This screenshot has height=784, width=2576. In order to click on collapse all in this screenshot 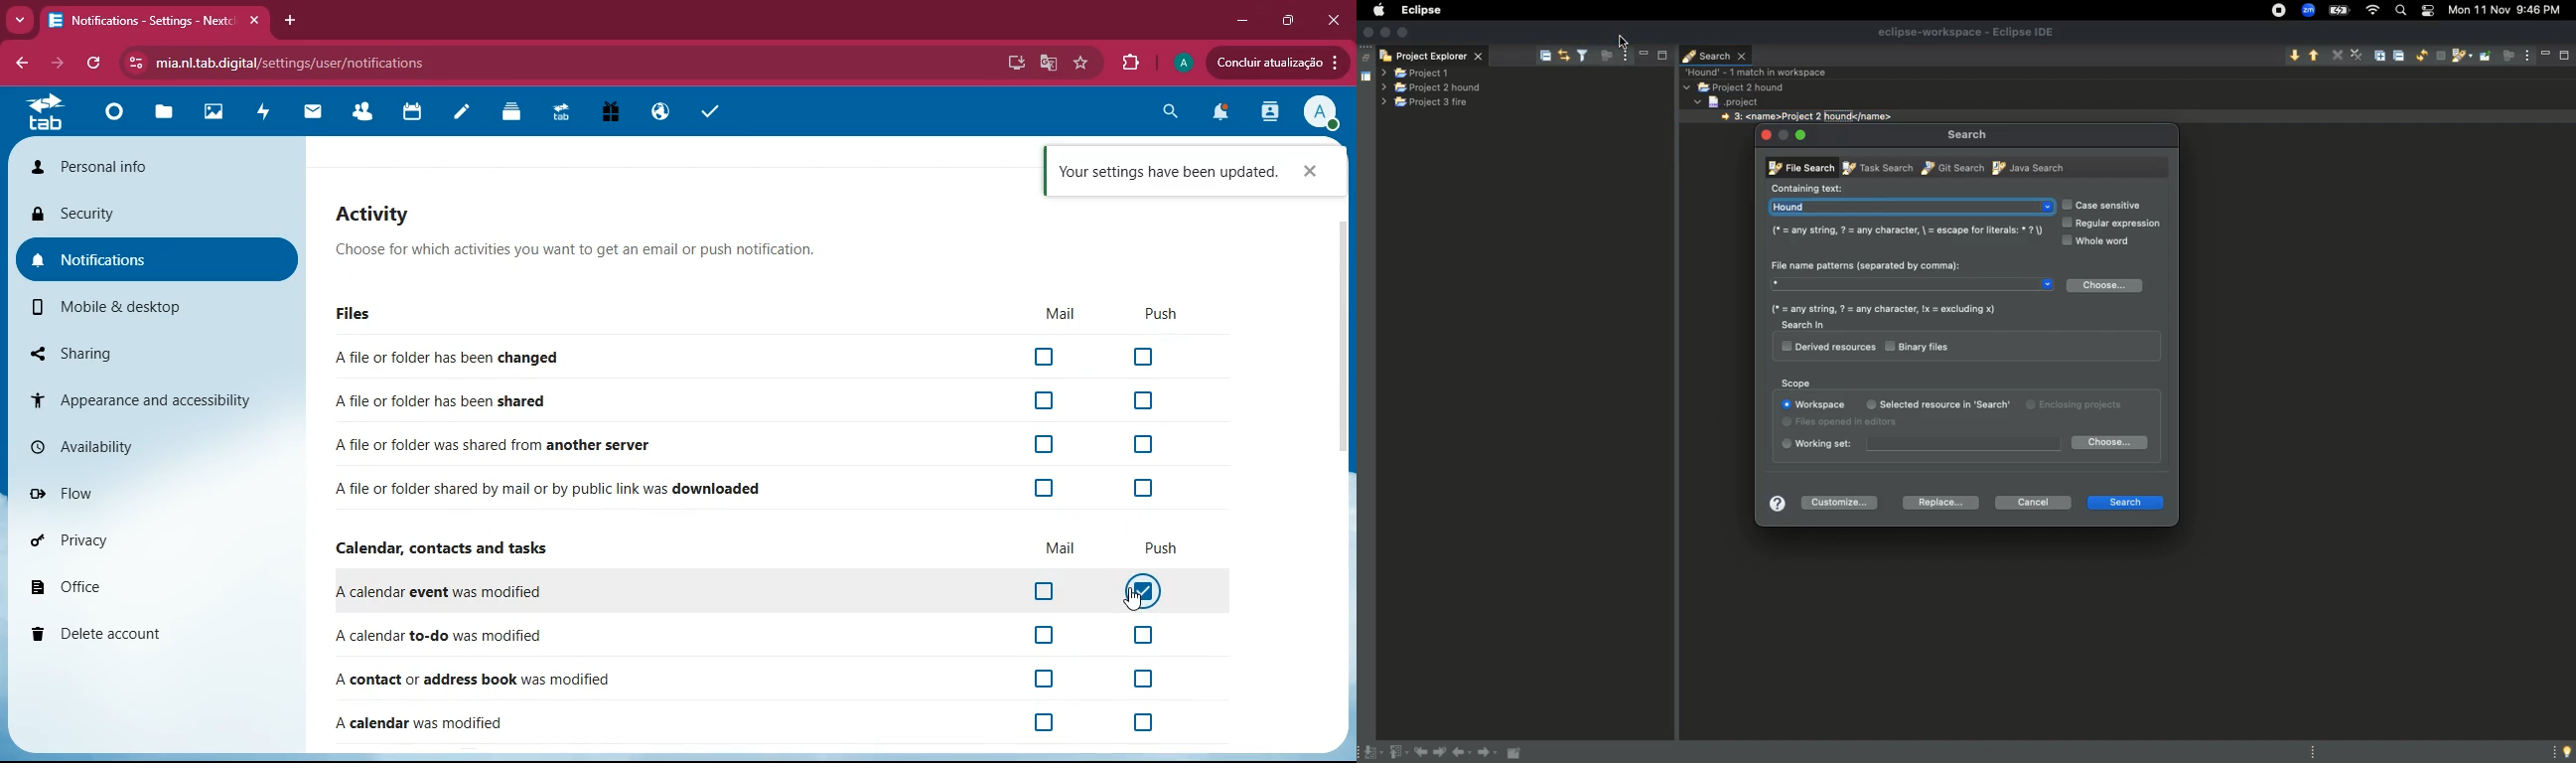, I will do `click(1545, 53)`.